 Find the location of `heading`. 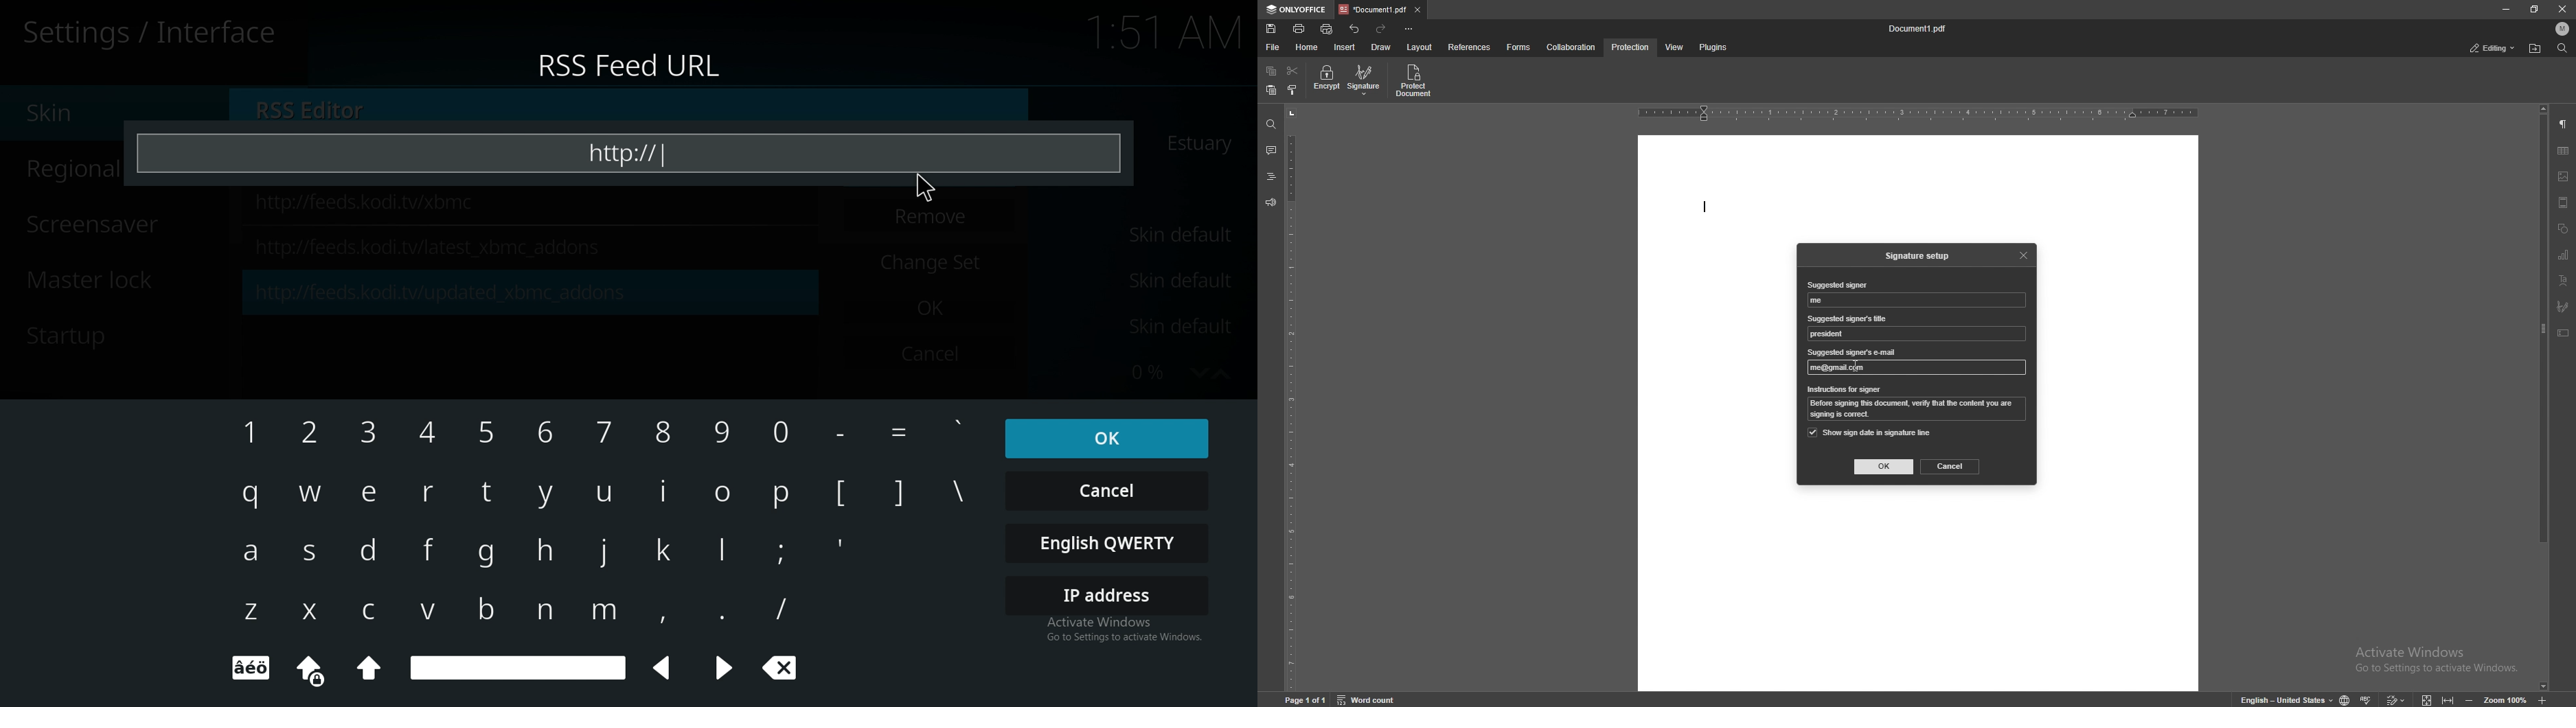

heading is located at coordinates (1270, 178).